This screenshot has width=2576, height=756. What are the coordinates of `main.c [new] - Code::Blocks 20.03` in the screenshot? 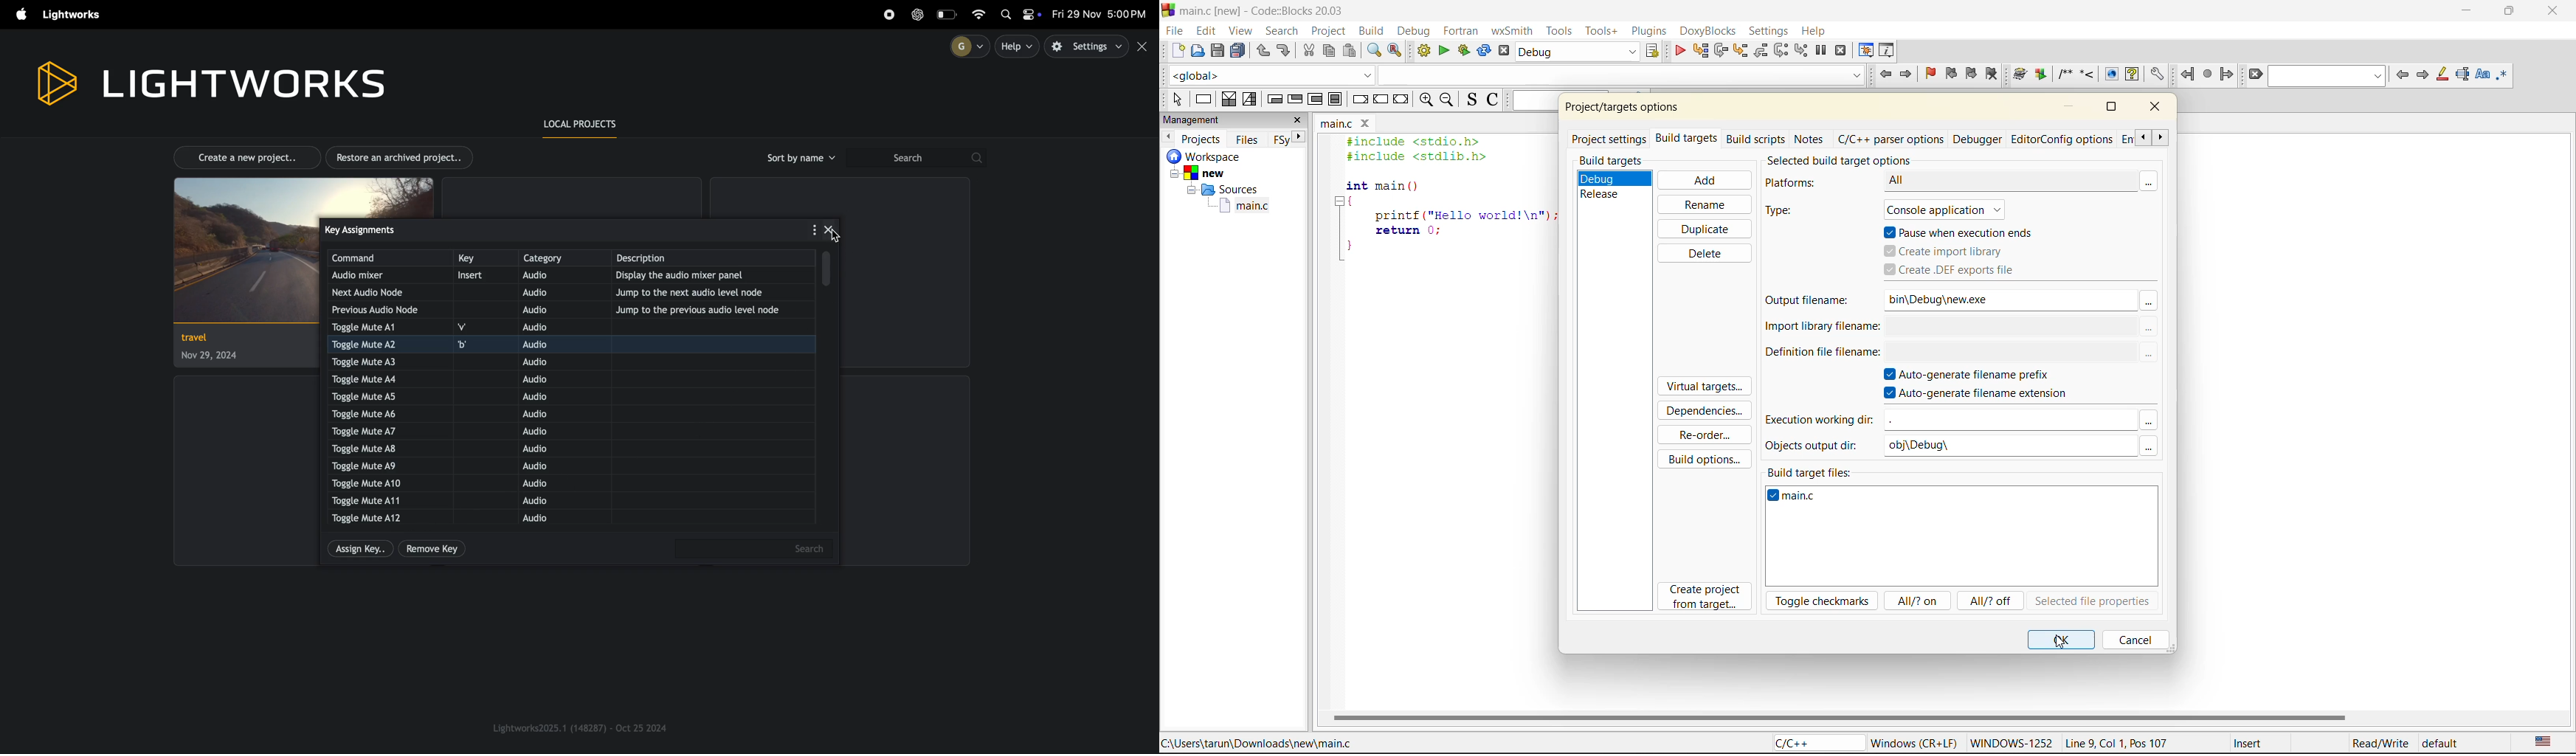 It's located at (1277, 11).